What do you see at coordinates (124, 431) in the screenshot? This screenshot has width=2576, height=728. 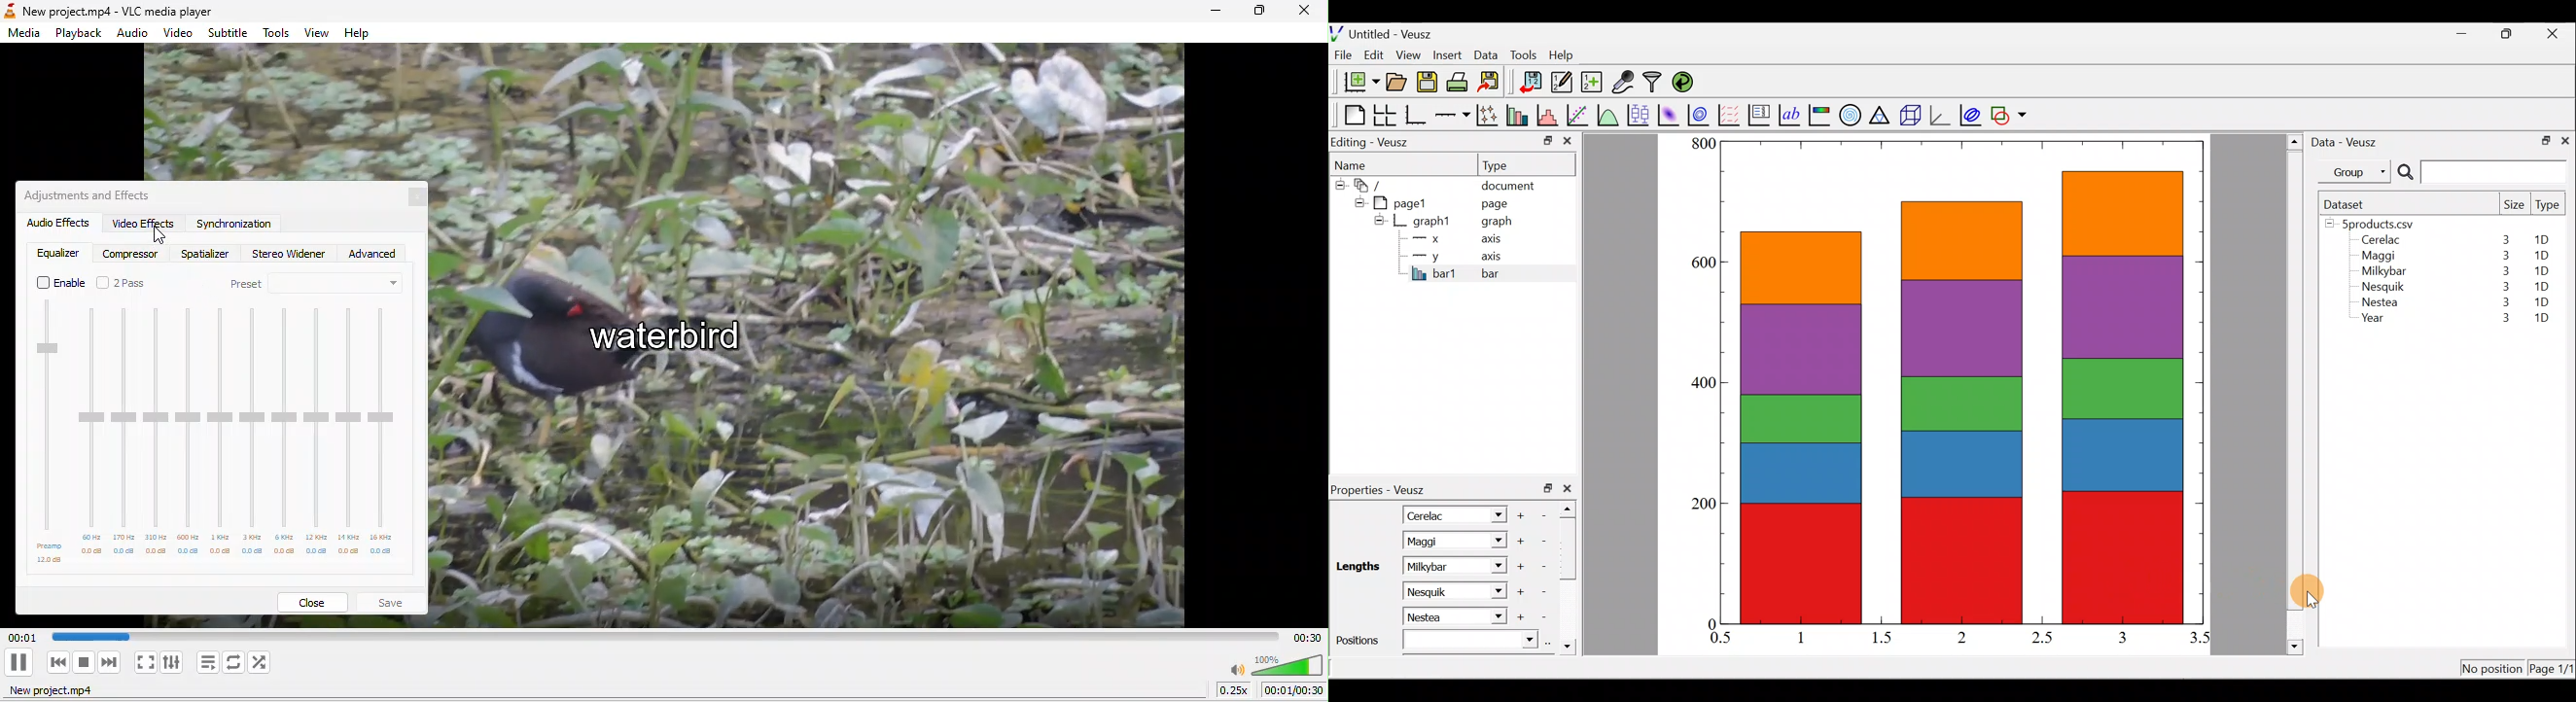 I see `170hz volume bar` at bounding box center [124, 431].